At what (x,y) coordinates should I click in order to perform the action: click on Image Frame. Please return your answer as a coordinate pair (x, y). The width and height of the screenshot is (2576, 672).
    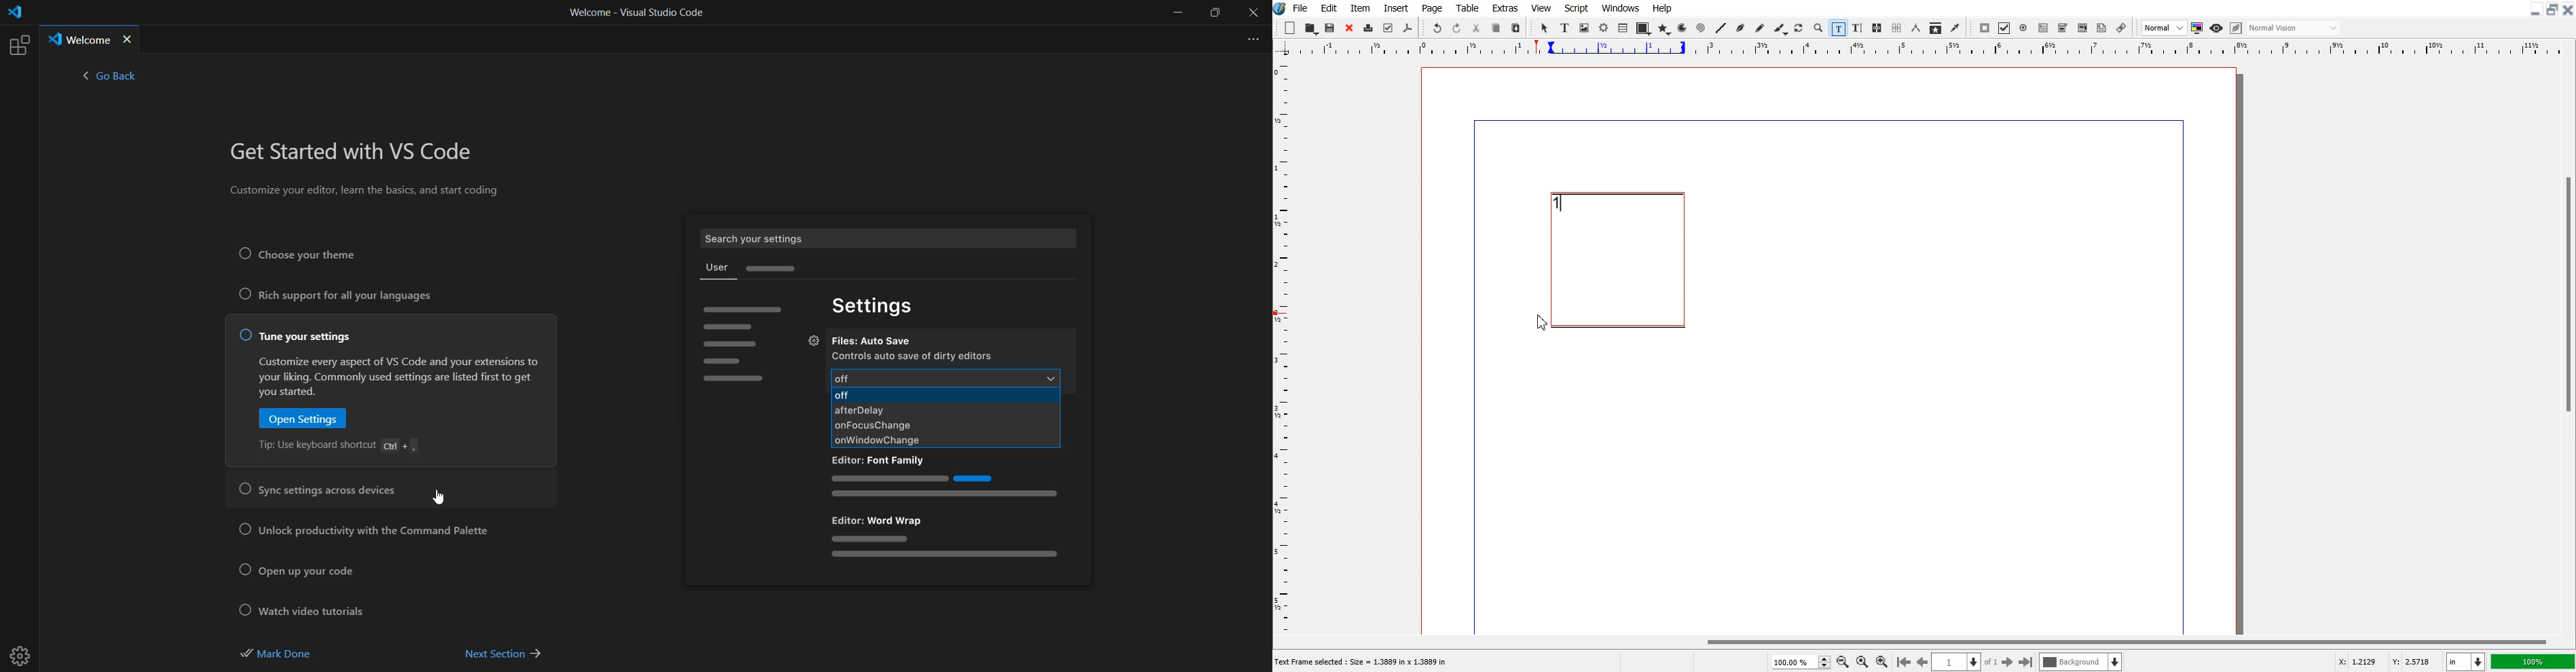
    Looking at the image, I should click on (1585, 28).